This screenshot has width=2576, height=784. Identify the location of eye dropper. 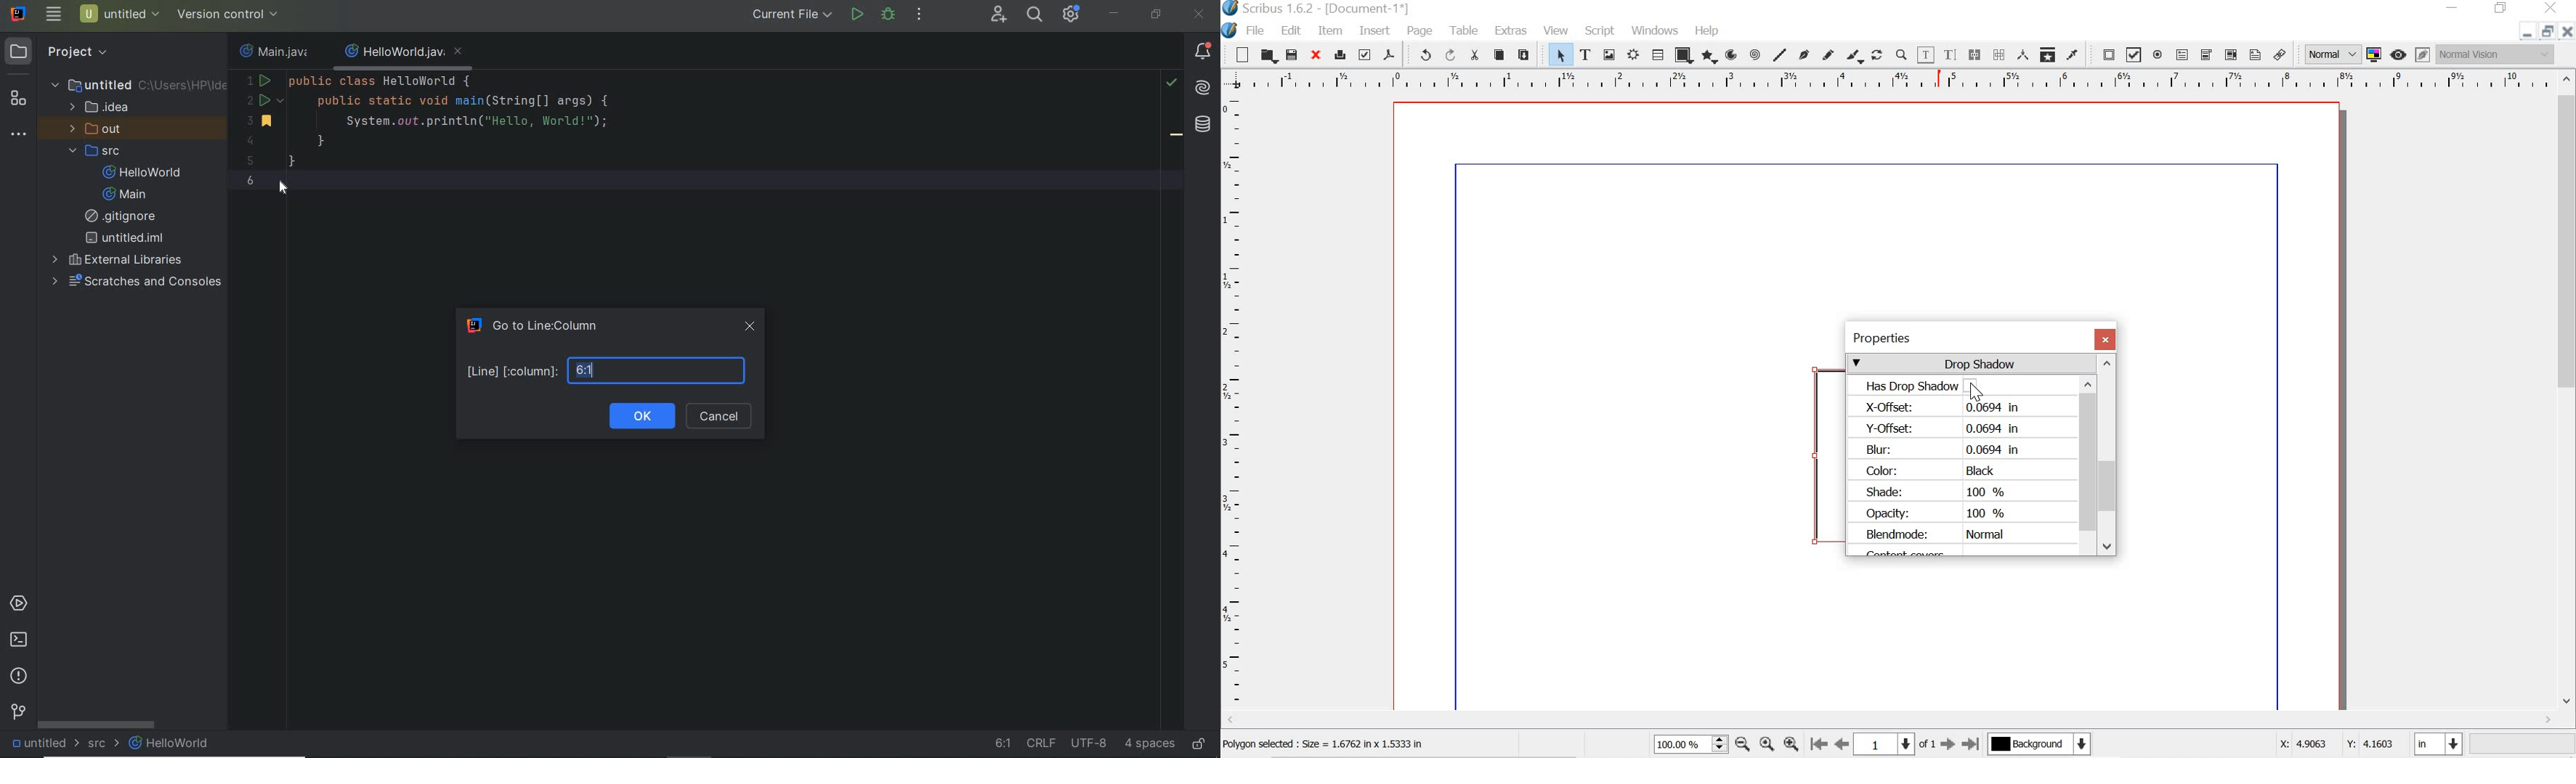
(2072, 55).